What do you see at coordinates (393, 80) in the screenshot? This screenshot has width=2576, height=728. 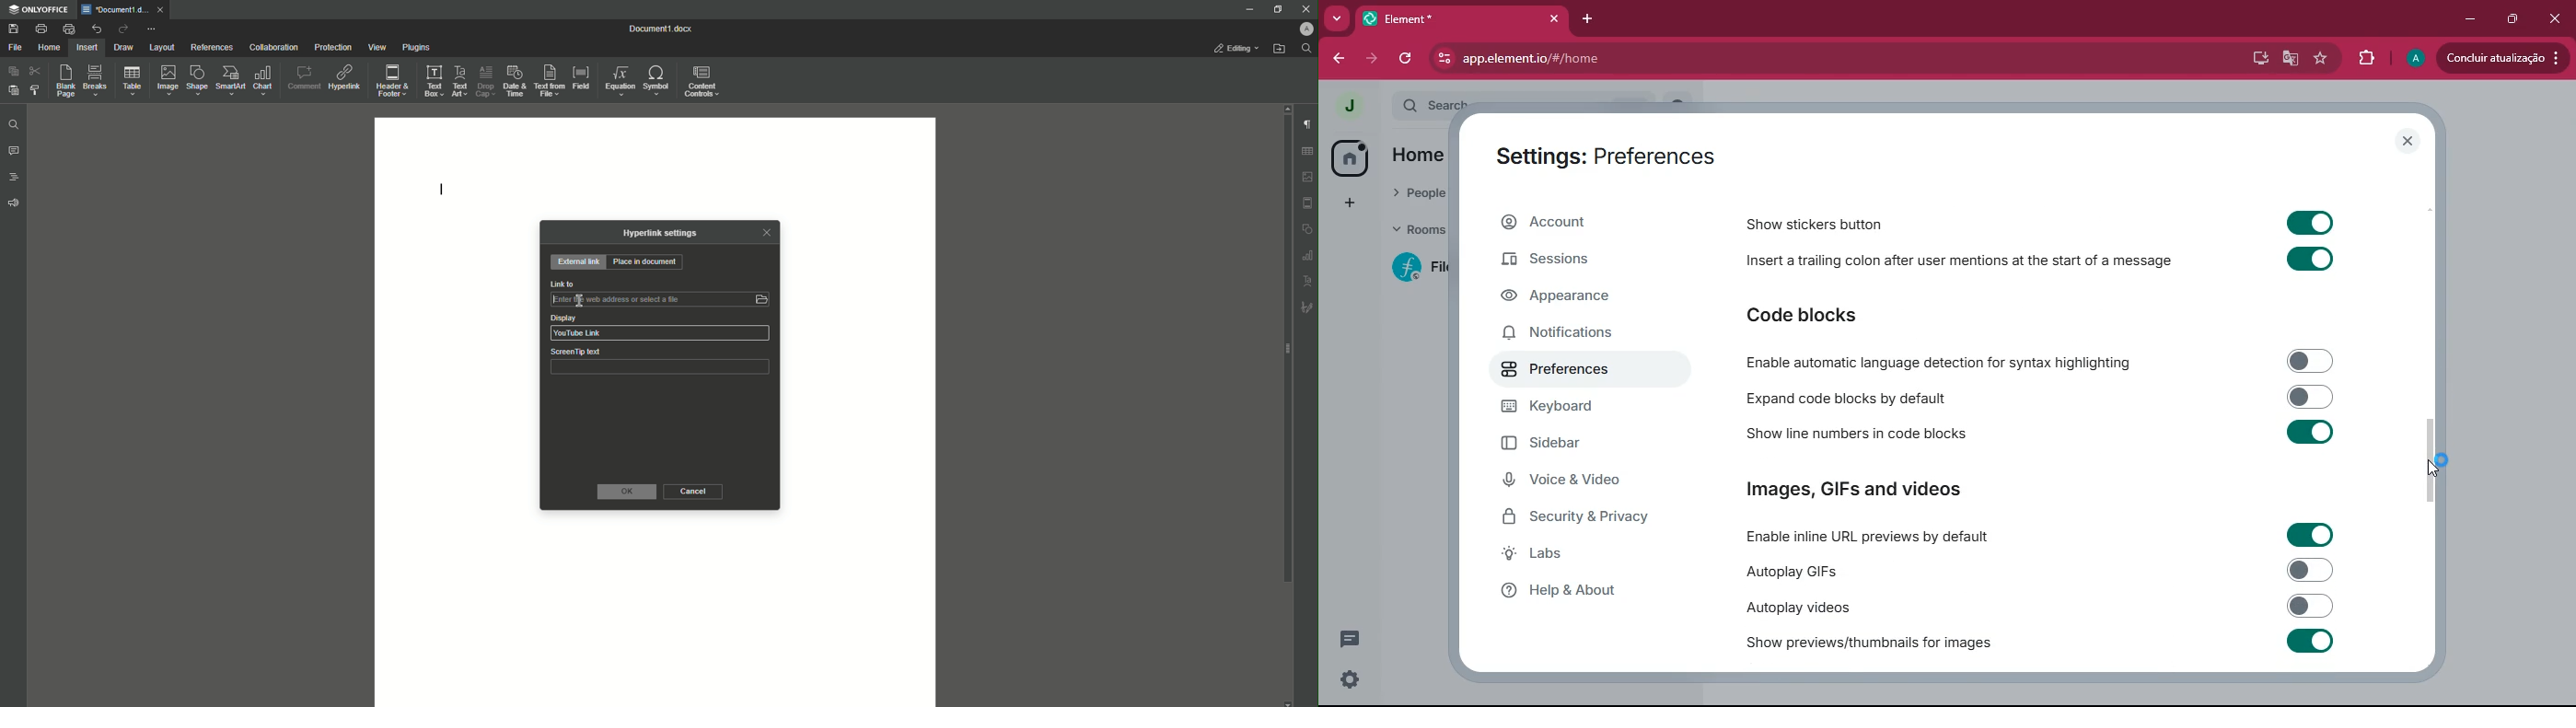 I see `Header and Footer` at bounding box center [393, 80].